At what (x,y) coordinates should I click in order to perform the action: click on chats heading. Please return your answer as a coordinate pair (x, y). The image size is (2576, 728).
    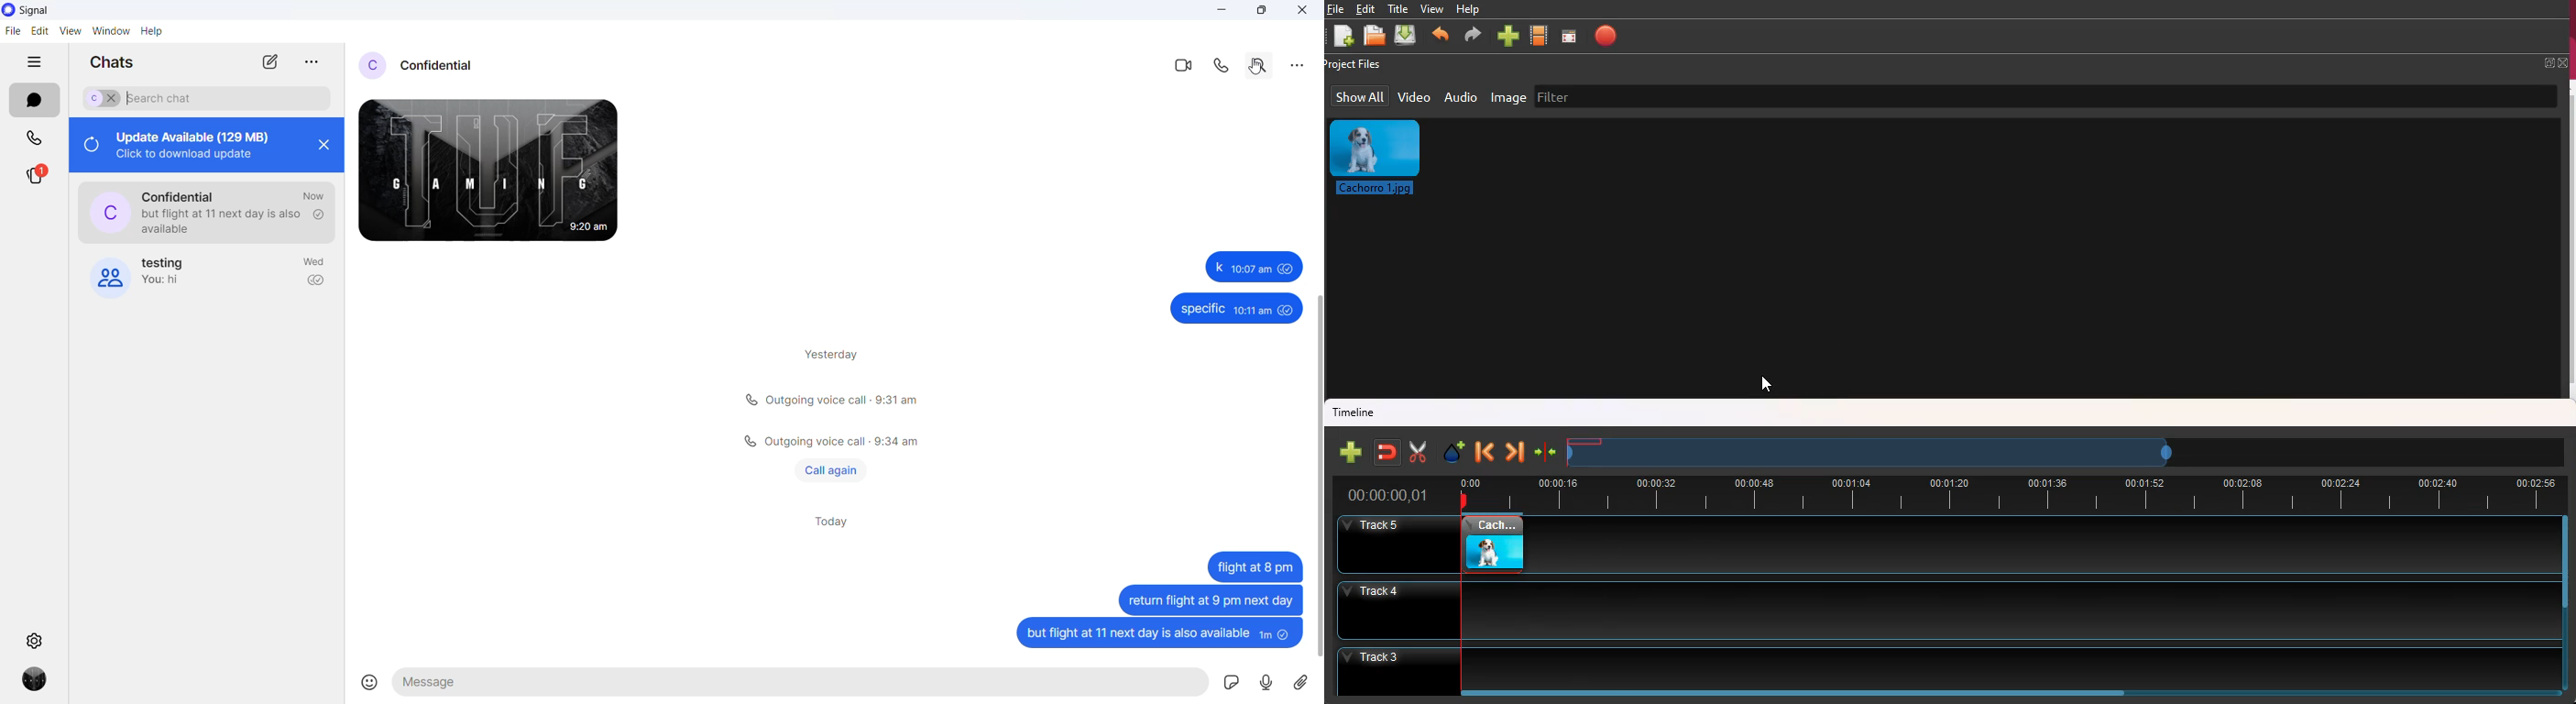
    Looking at the image, I should click on (114, 61).